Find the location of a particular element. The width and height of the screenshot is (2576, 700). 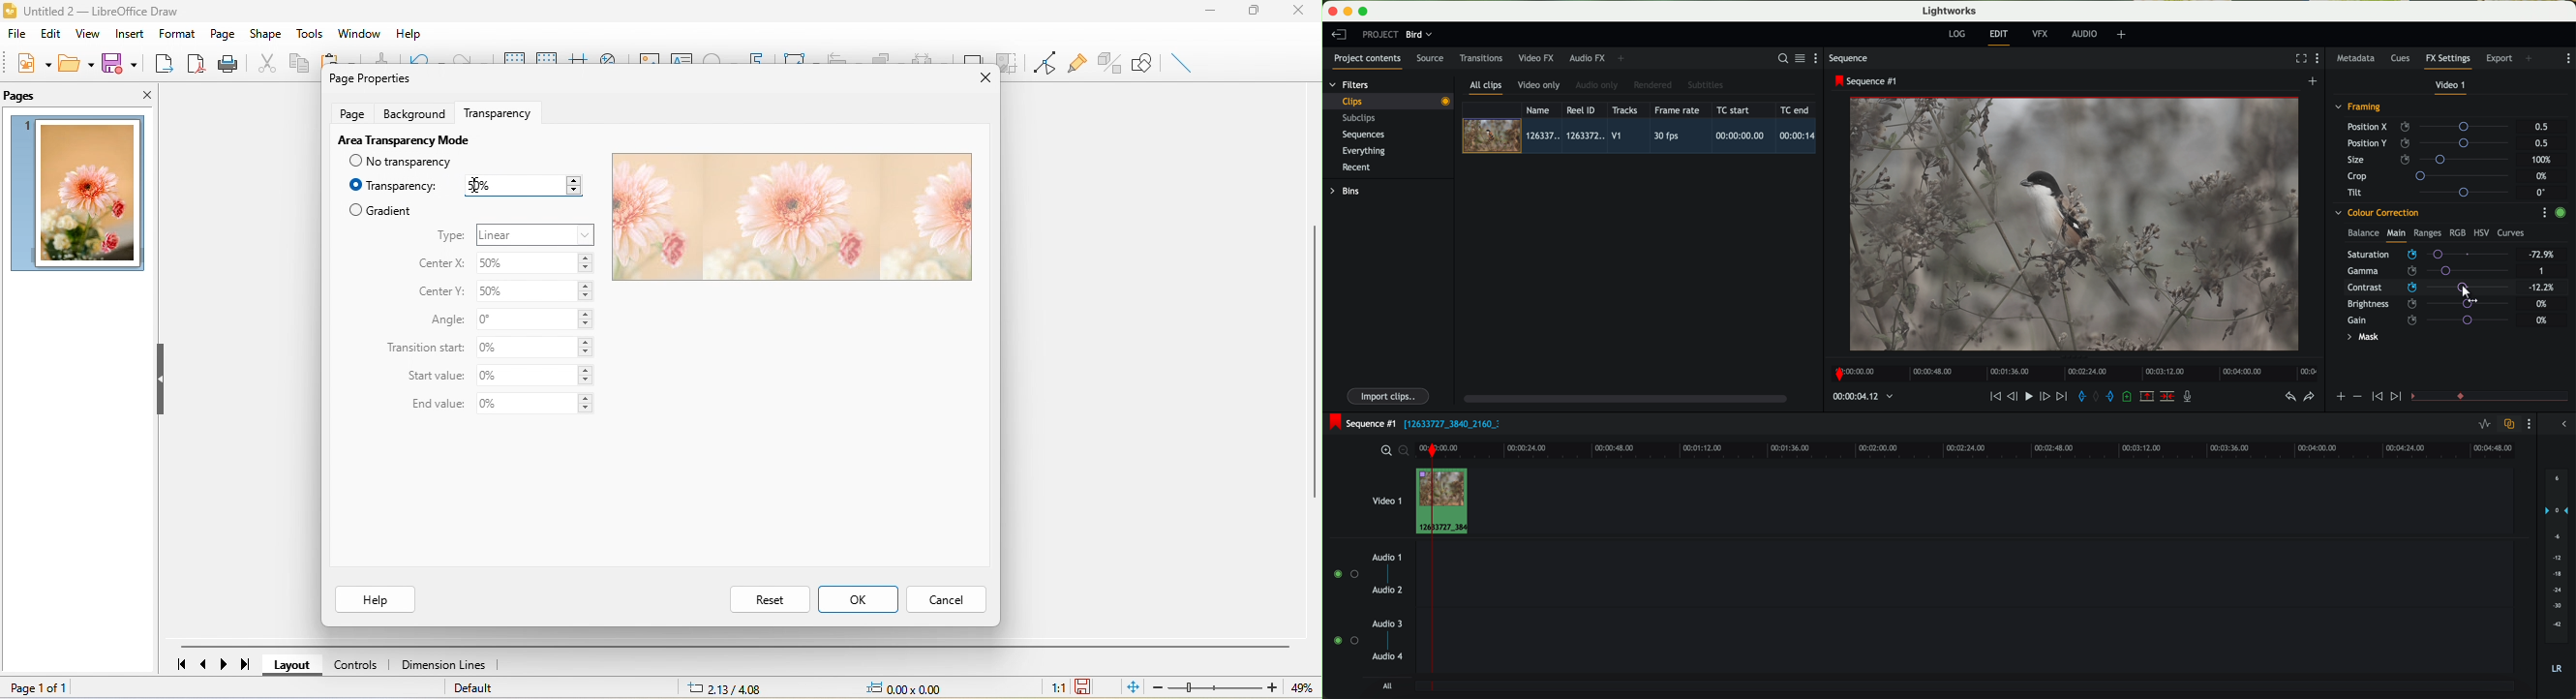

record a voice-over is located at coordinates (2192, 398).